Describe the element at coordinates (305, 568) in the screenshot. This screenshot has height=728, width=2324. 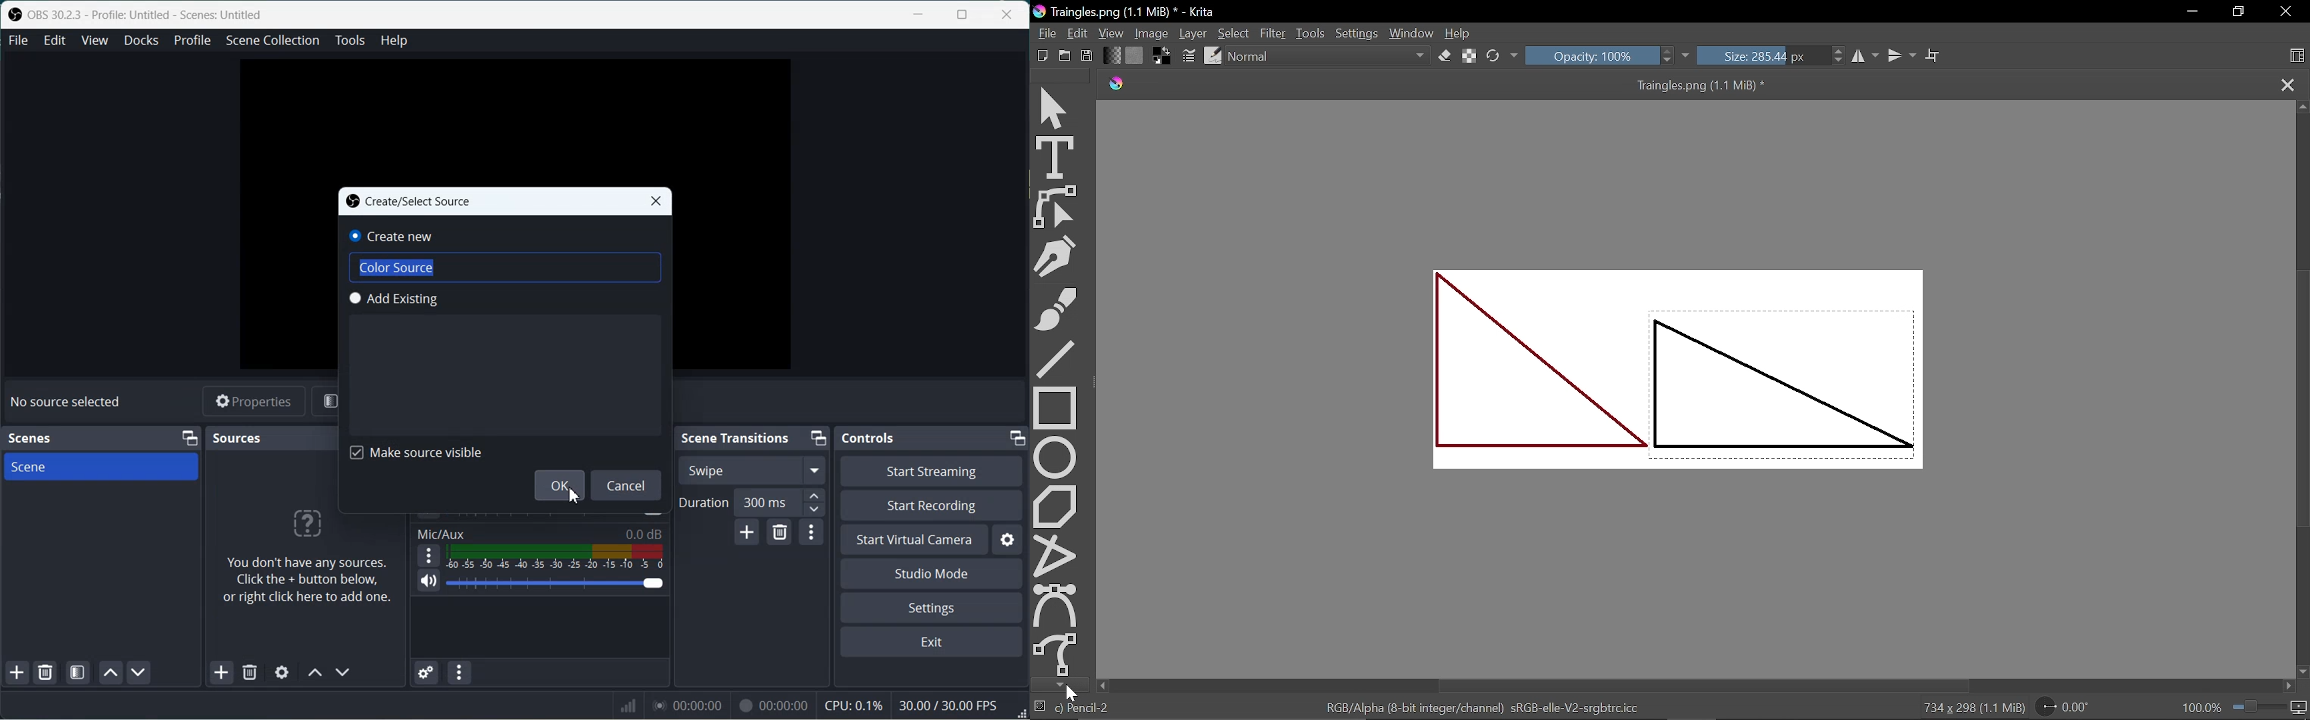
I see `You don't have any sources.
Click the + button below,
or right click here to add one.` at that location.